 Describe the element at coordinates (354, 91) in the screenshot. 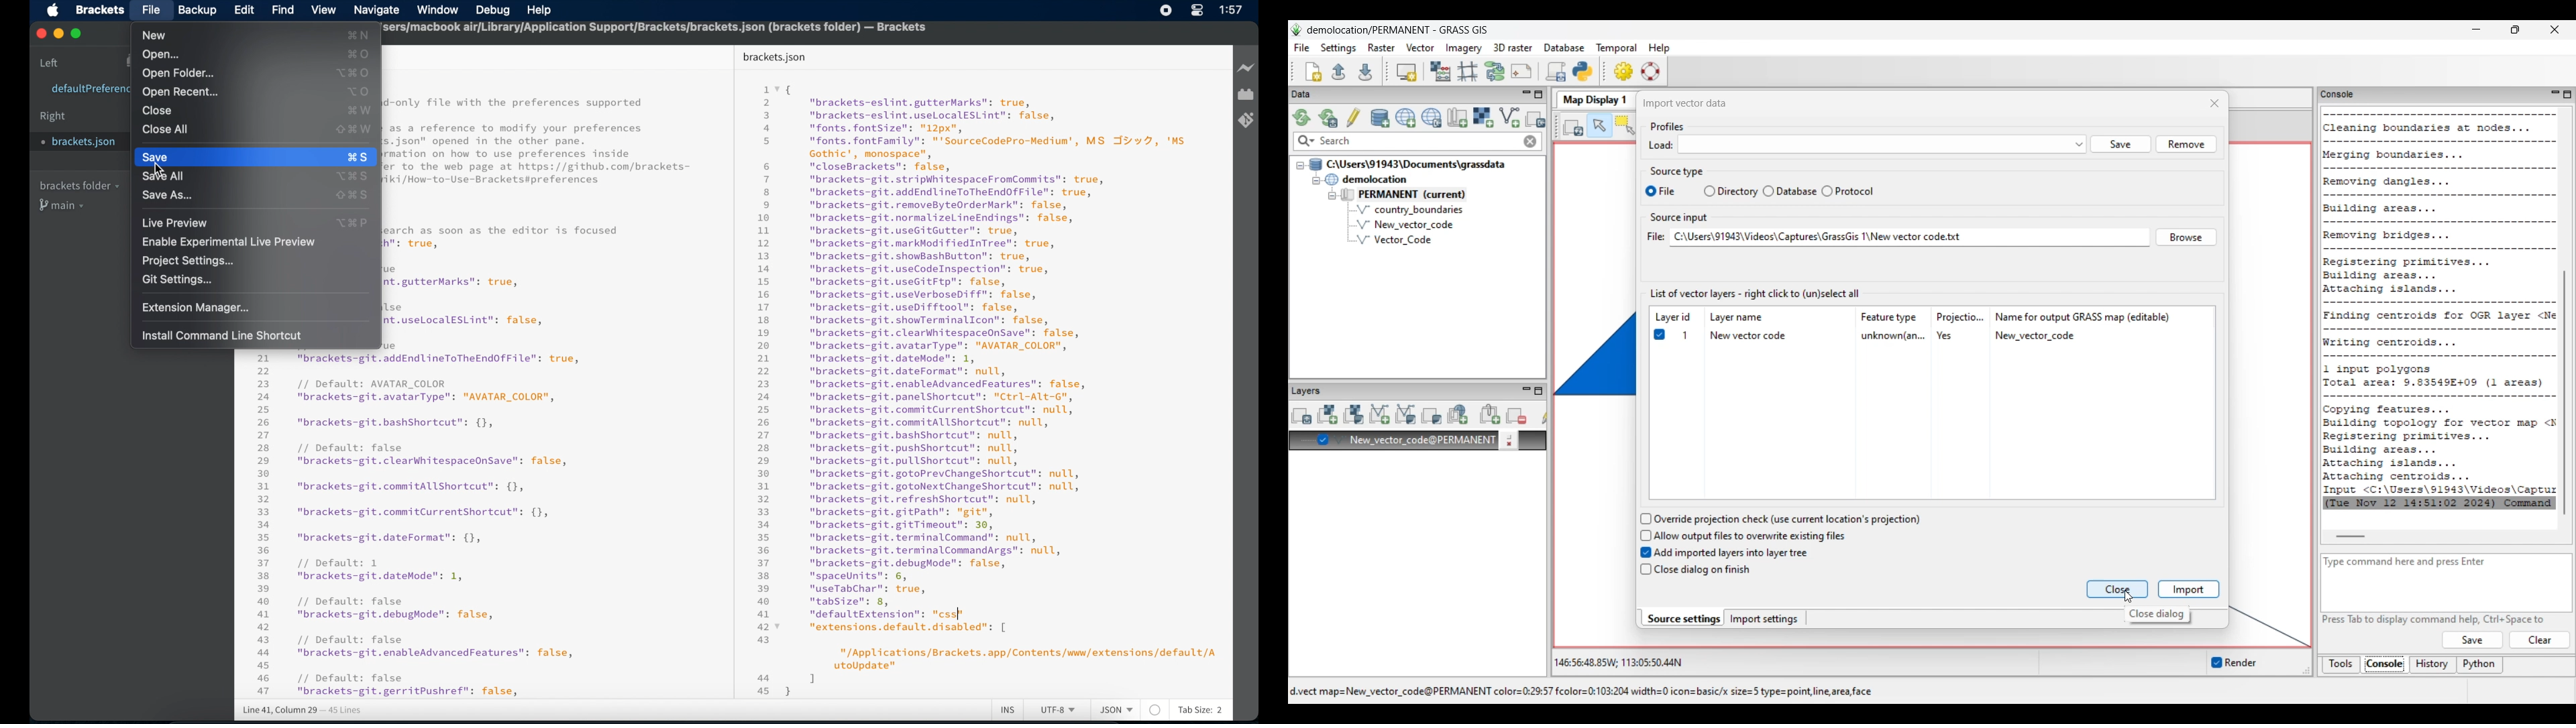

I see `open recent shortcut` at that location.